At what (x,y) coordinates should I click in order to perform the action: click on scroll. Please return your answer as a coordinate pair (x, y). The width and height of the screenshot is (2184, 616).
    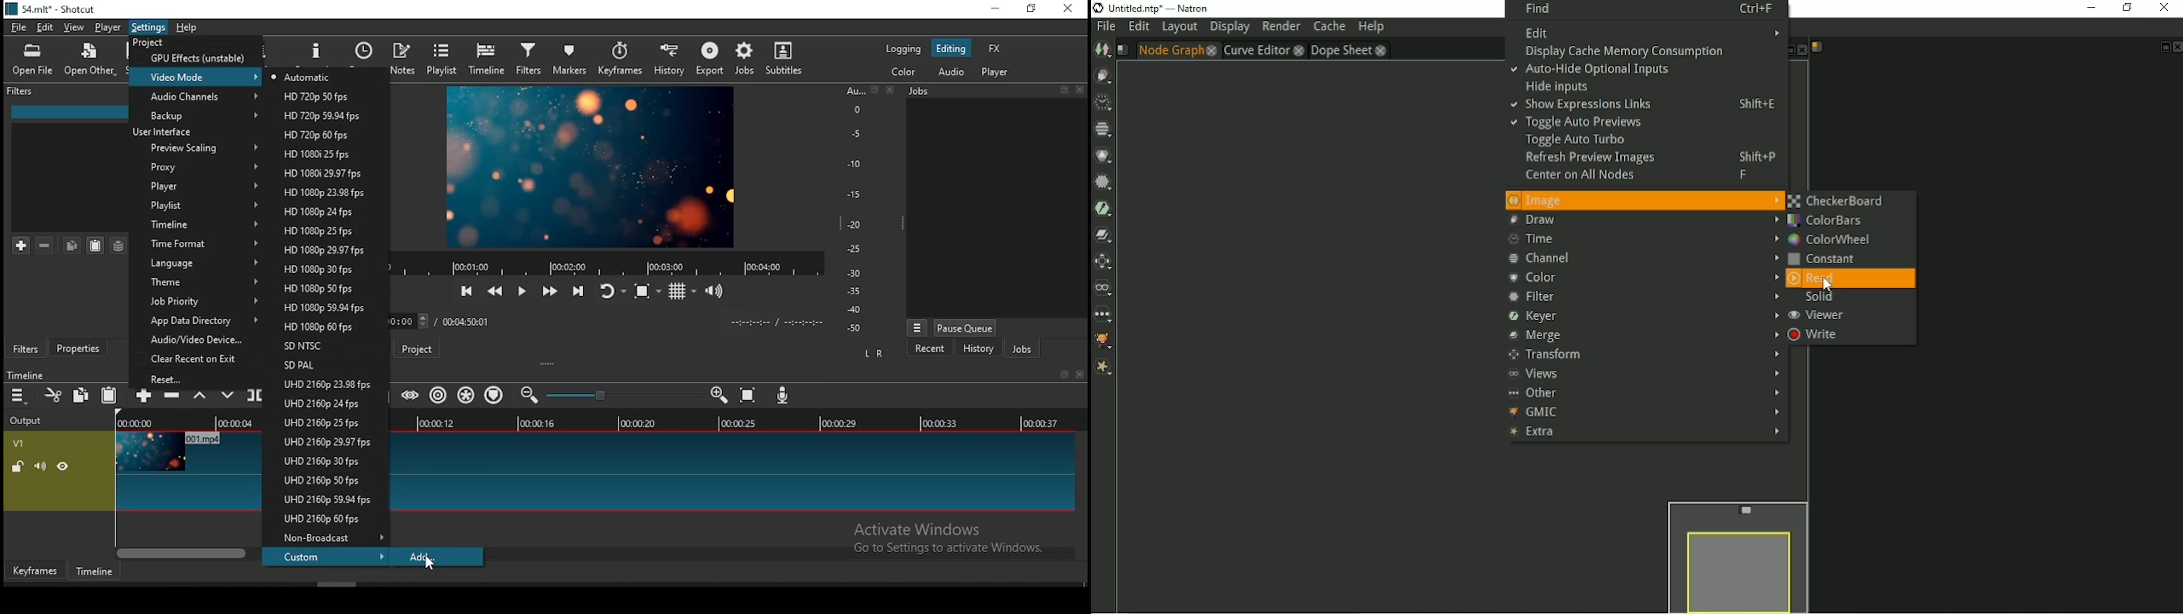
    Looking at the image, I should click on (334, 582).